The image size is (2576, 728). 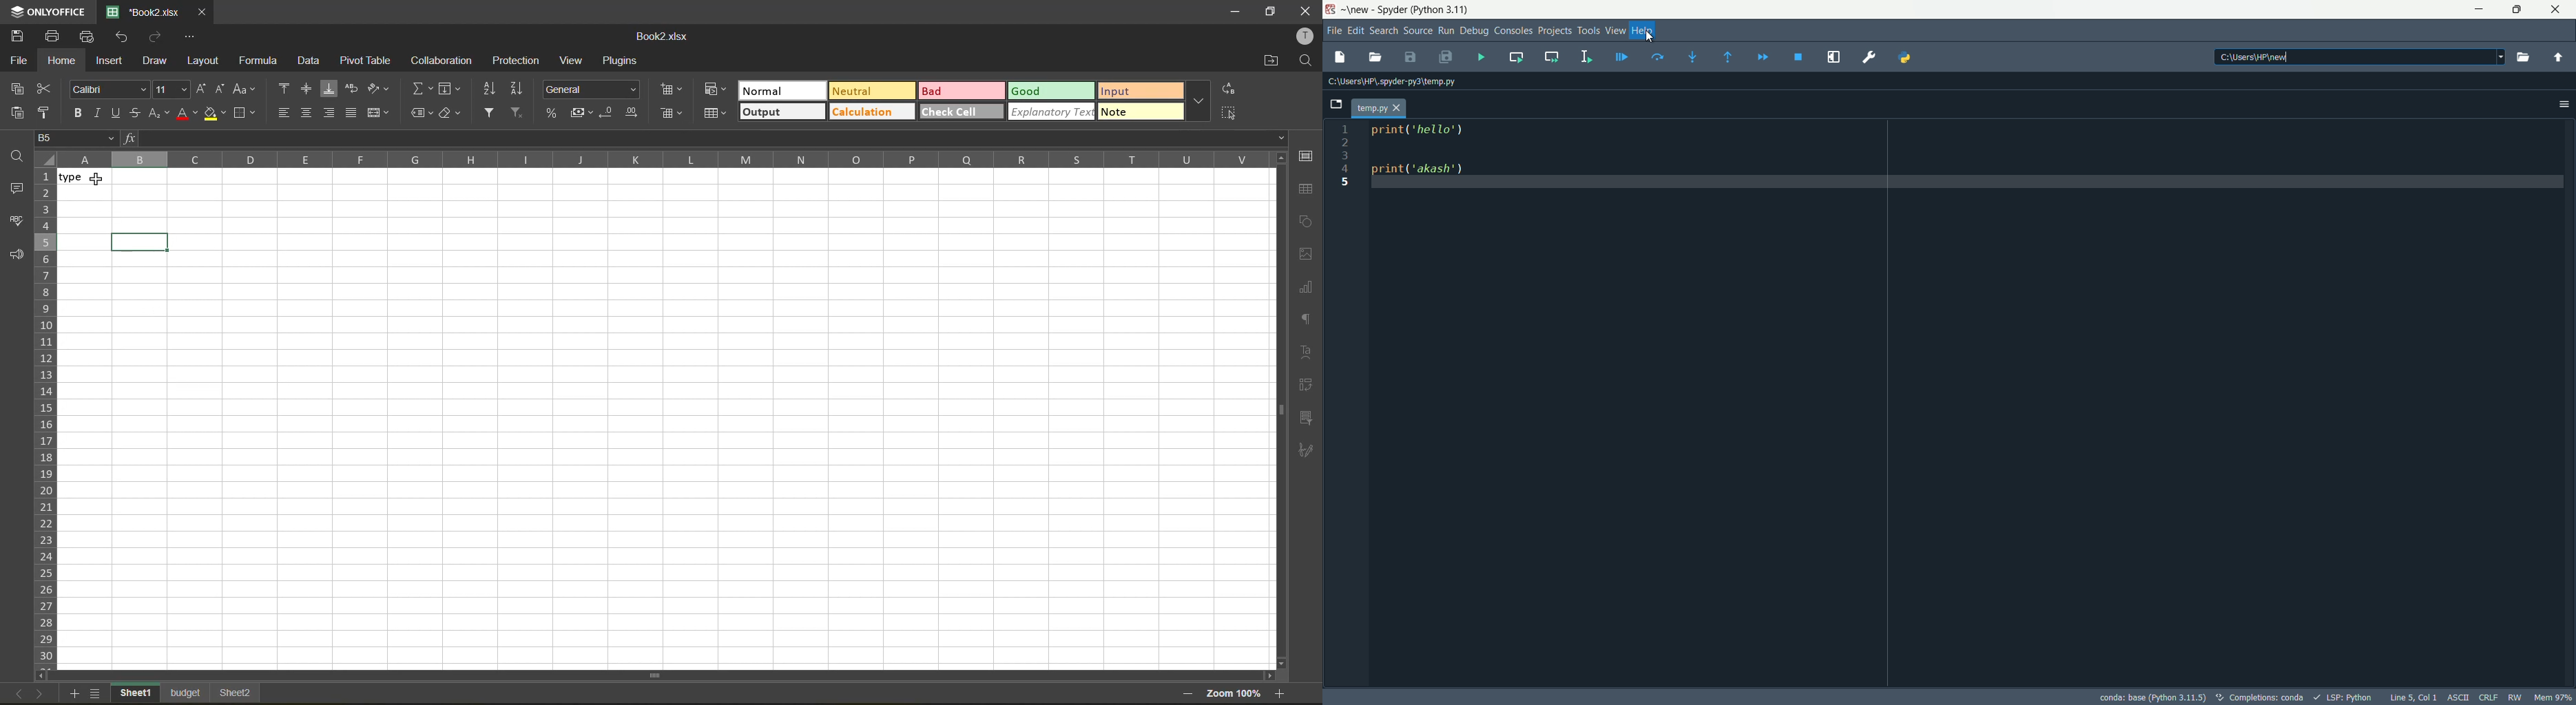 What do you see at coordinates (1280, 662) in the screenshot?
I see `move down` at bounding box center [1280, 662].